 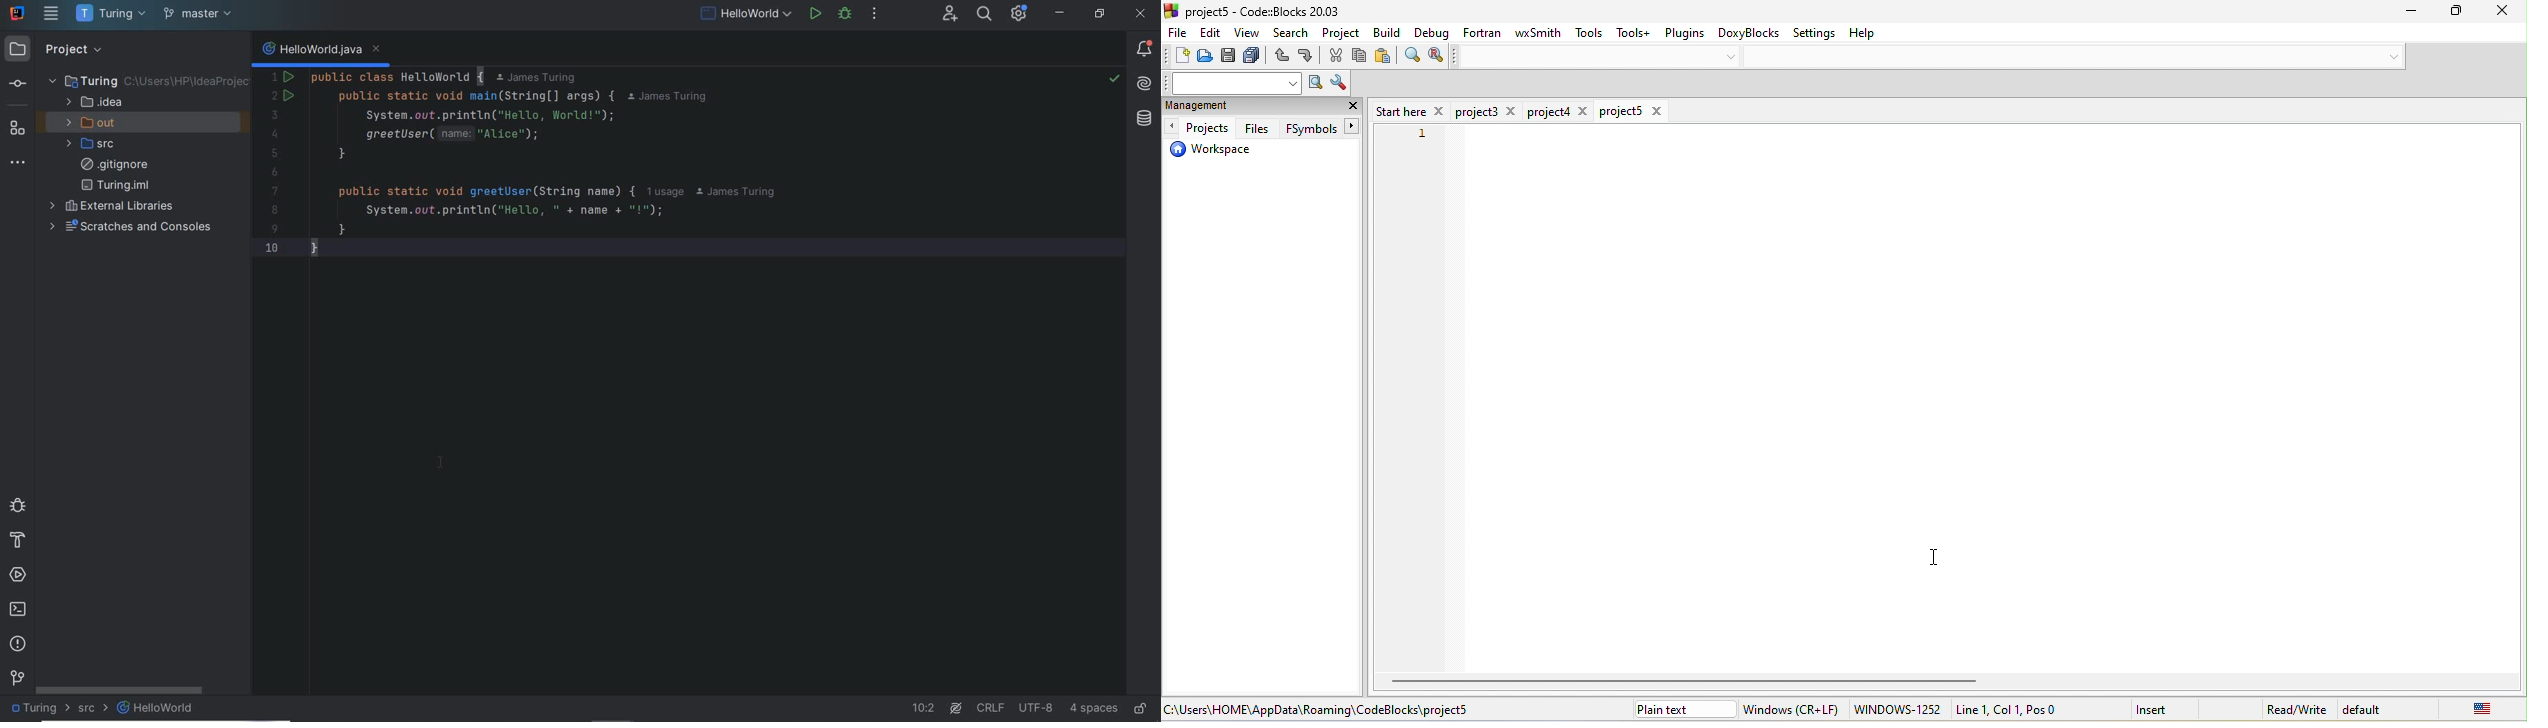 What do you see at coordinates (1817, 32) in the screenshot?
I see `settings` at bounding box center [1817, 32].